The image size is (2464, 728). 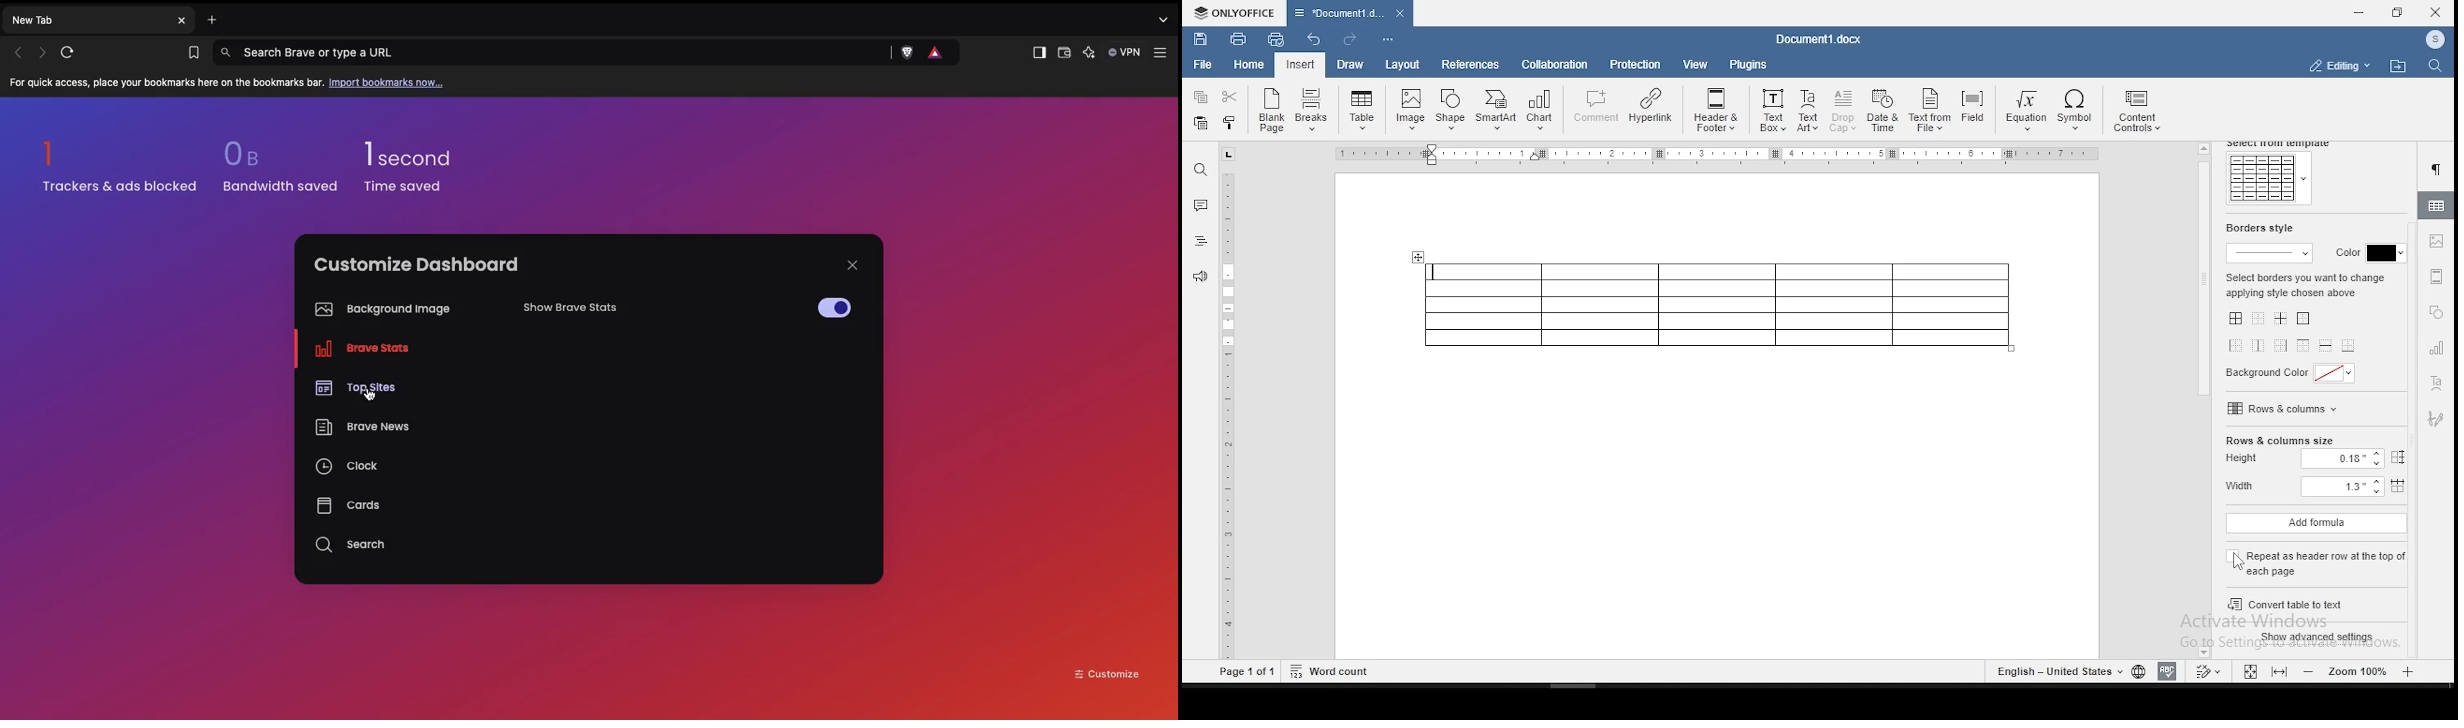 I want to click on minimize, so click(x=2361, y=12).